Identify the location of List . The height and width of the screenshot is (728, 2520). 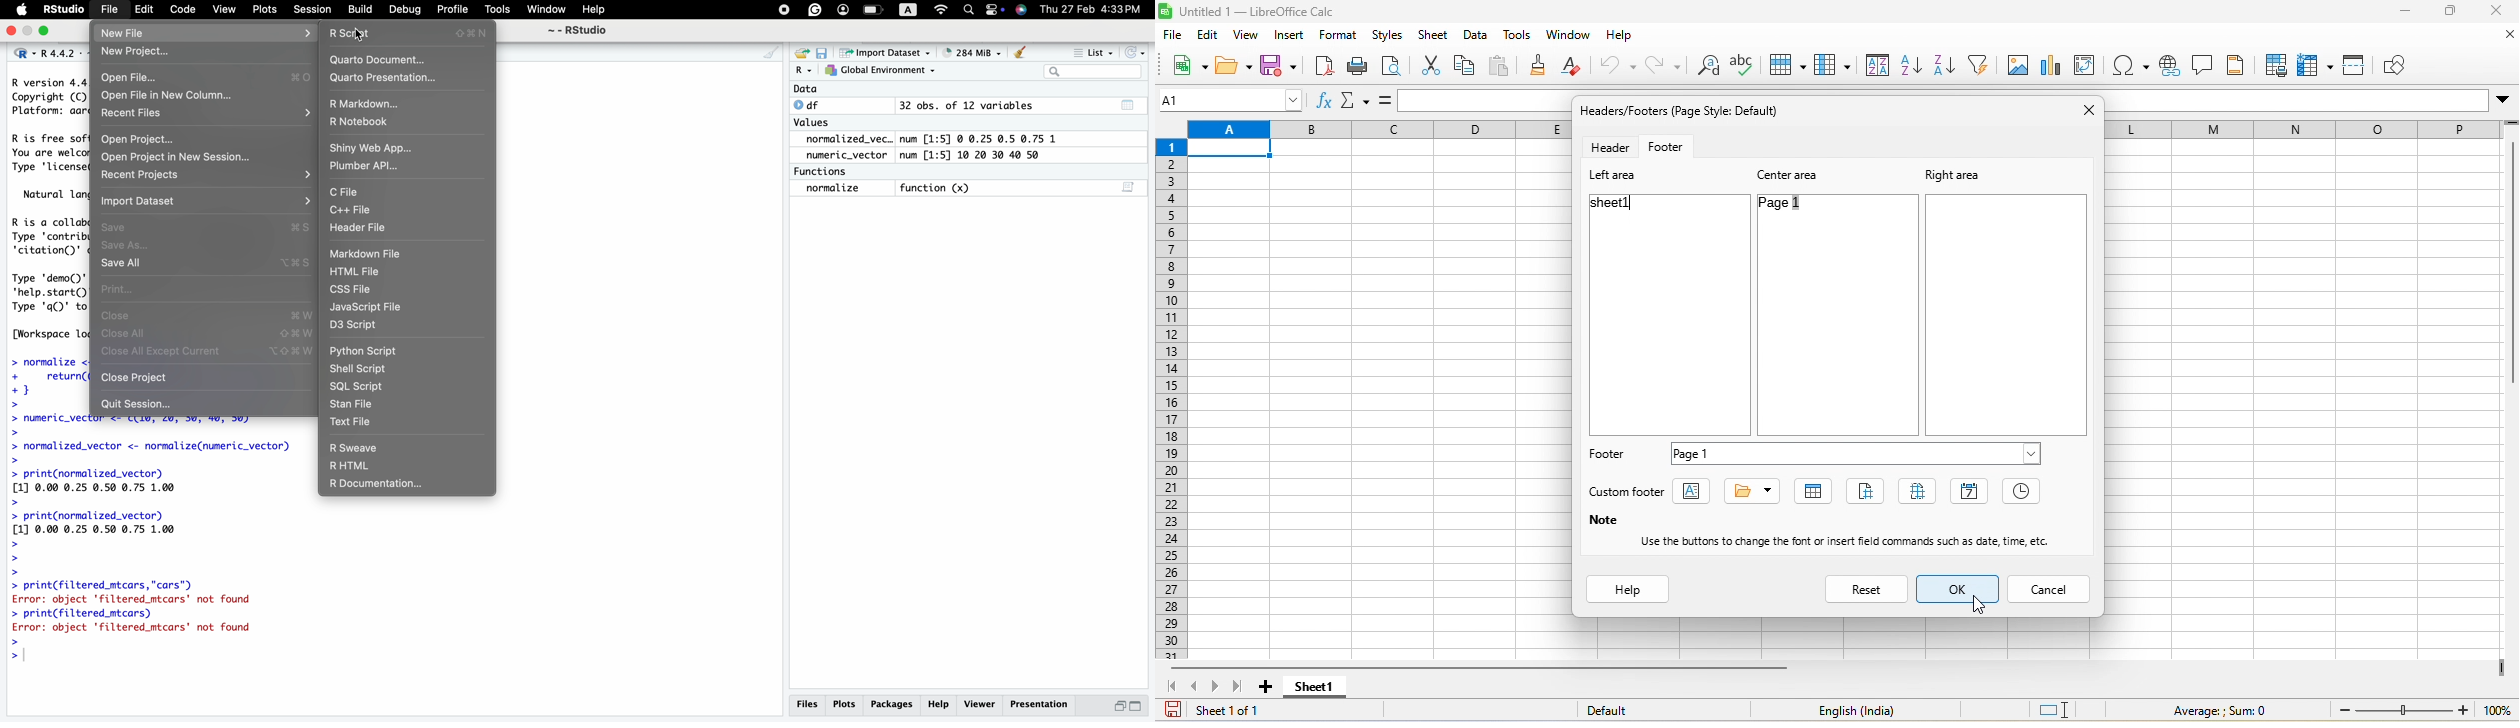
(1095, 52).